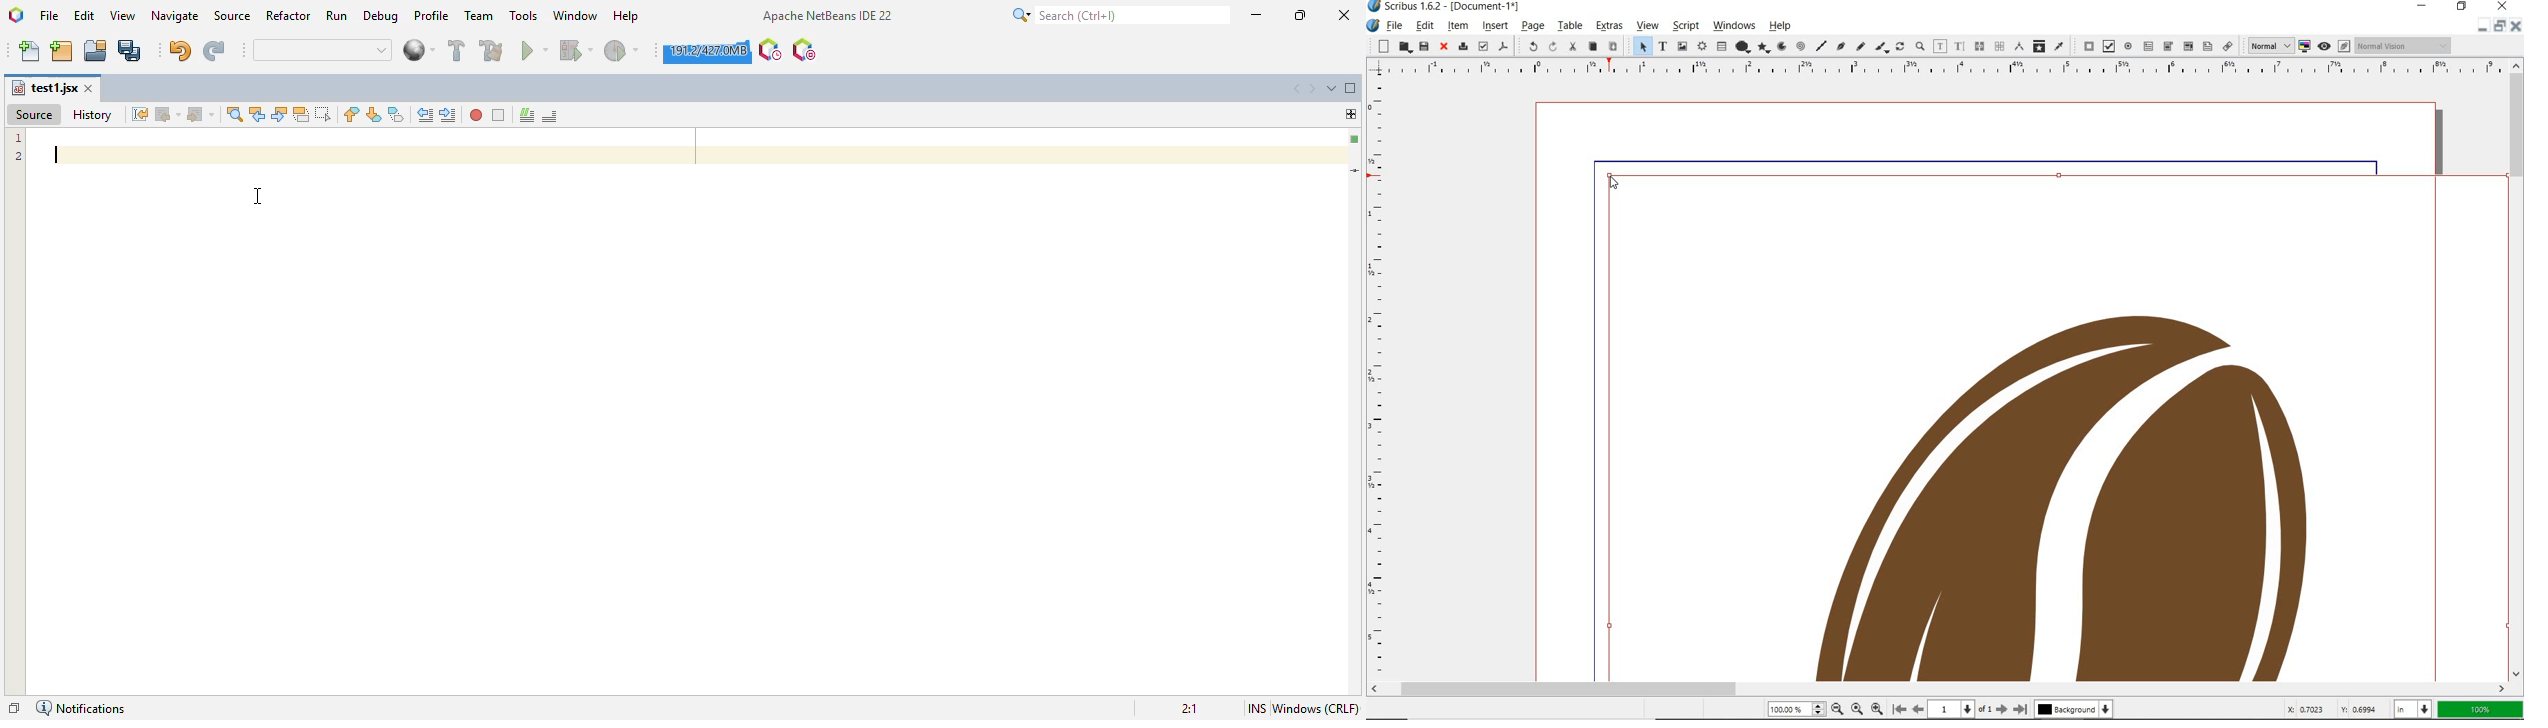 Image resolution: width=2548 pixels, height=728 pixels. Describe the element at coordinates (2334, 46) in the screenshot. I see `preview mode` at that location.